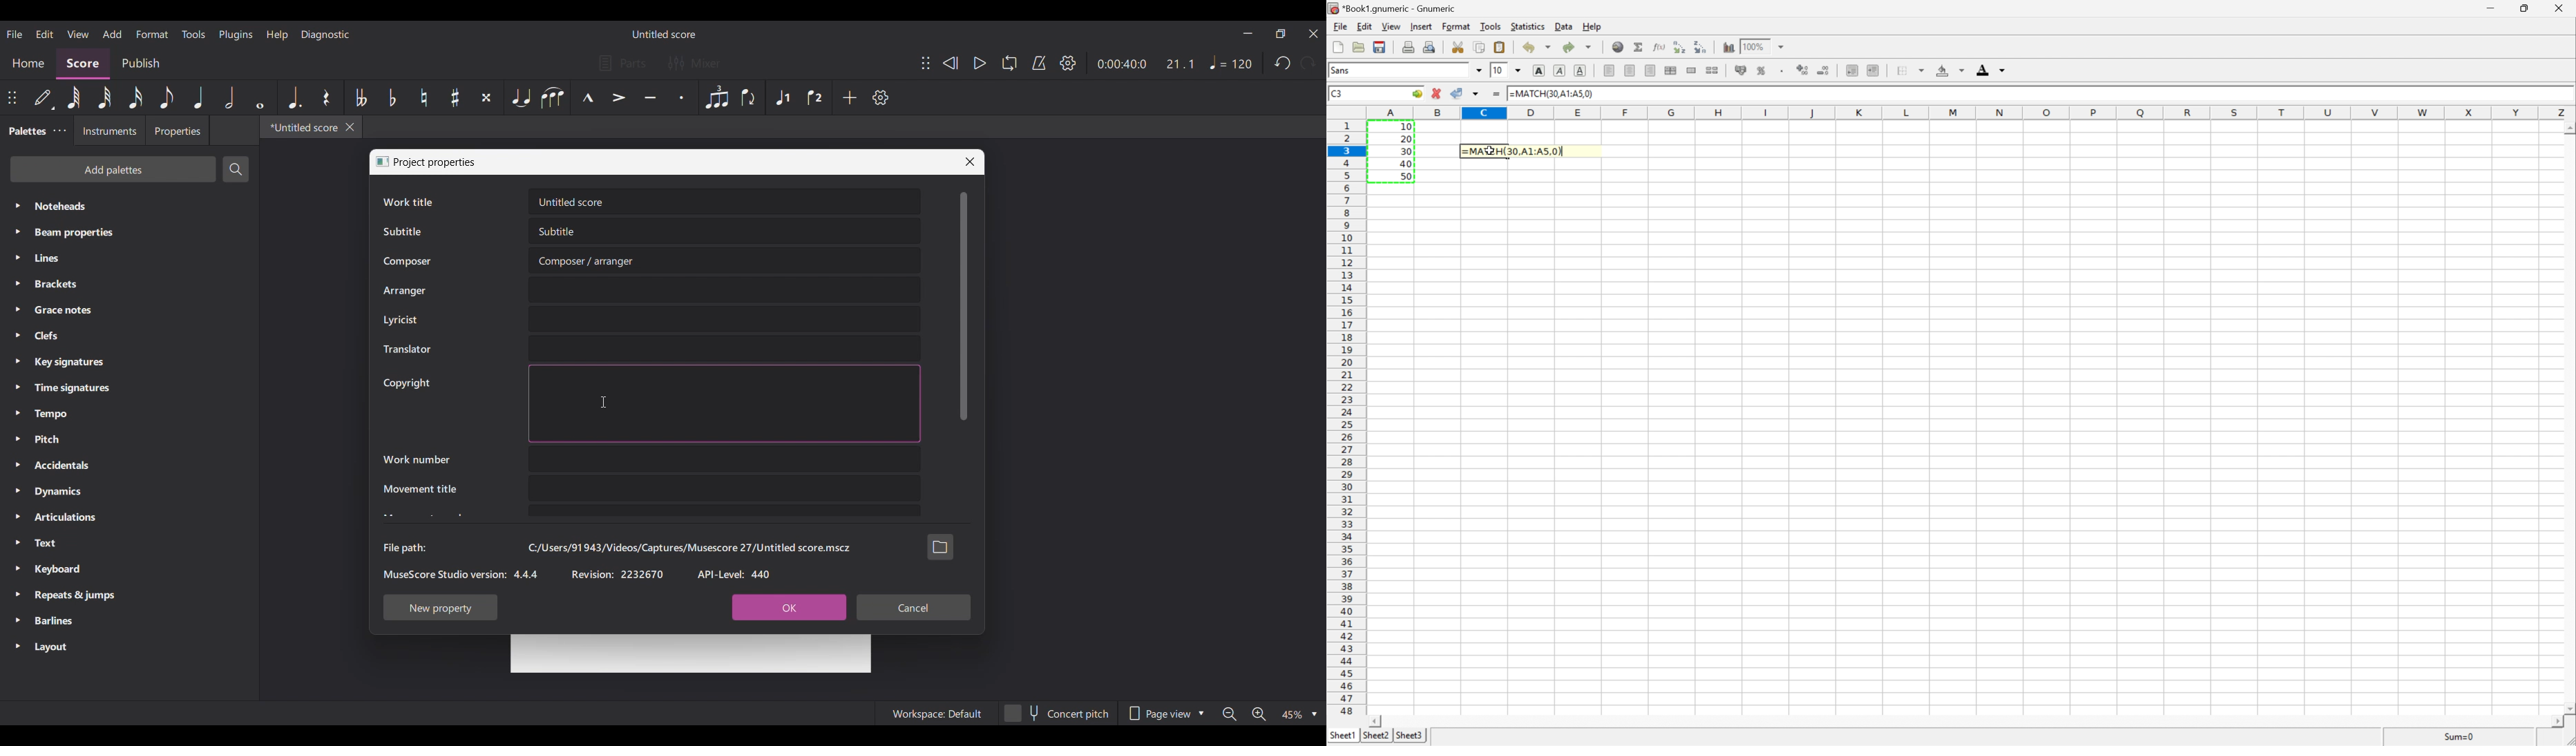  Describe the element at coordinates (408, 202) in the screenshot. I see `Work title` at that location.